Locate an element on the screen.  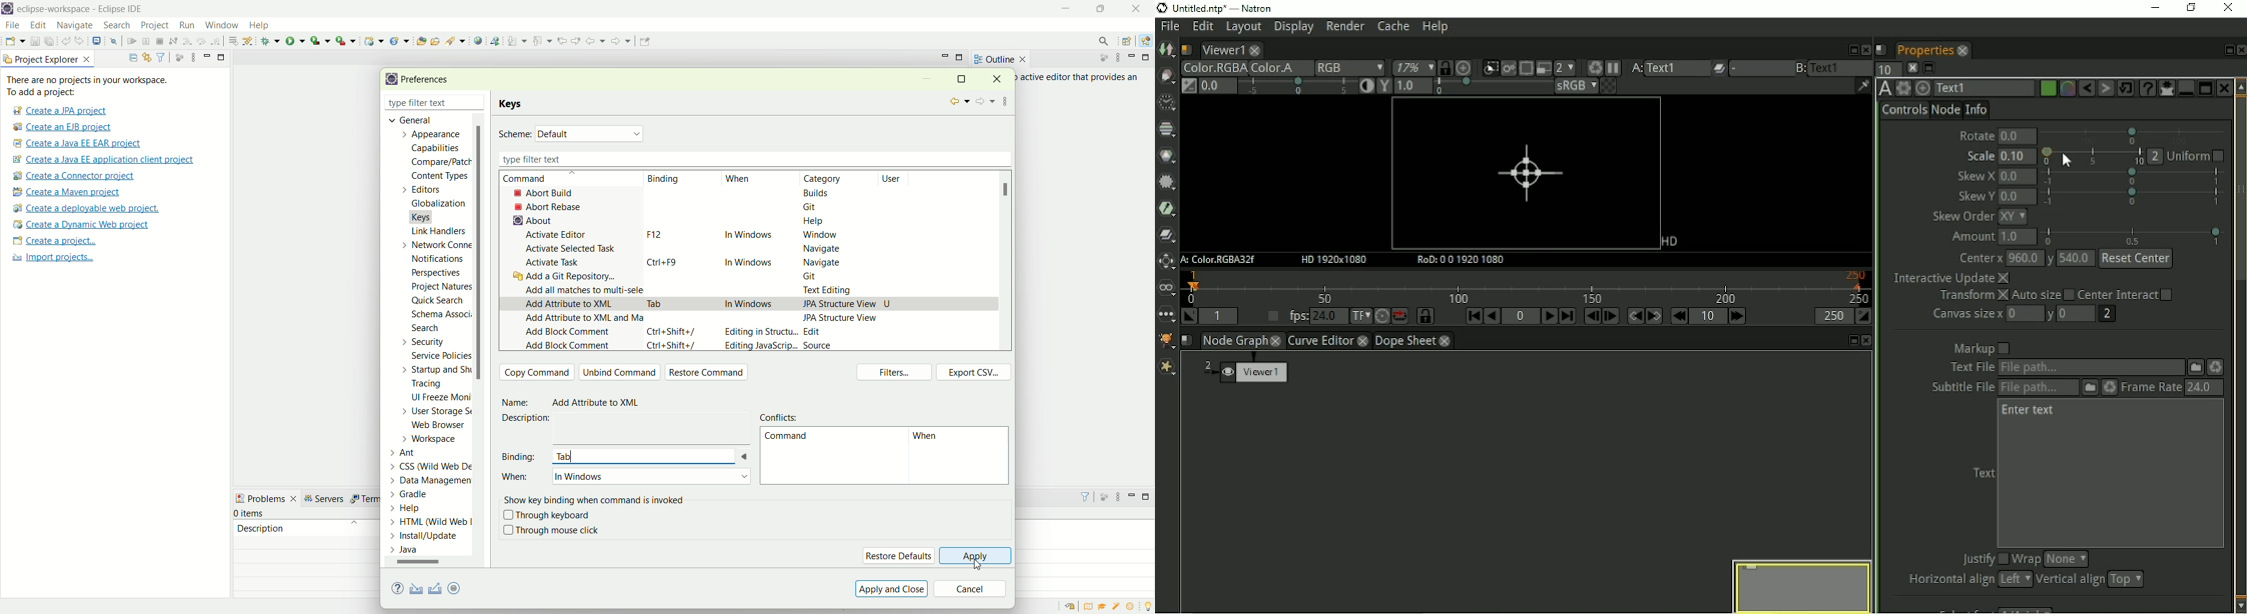
import is located at coordinates (414, 589).